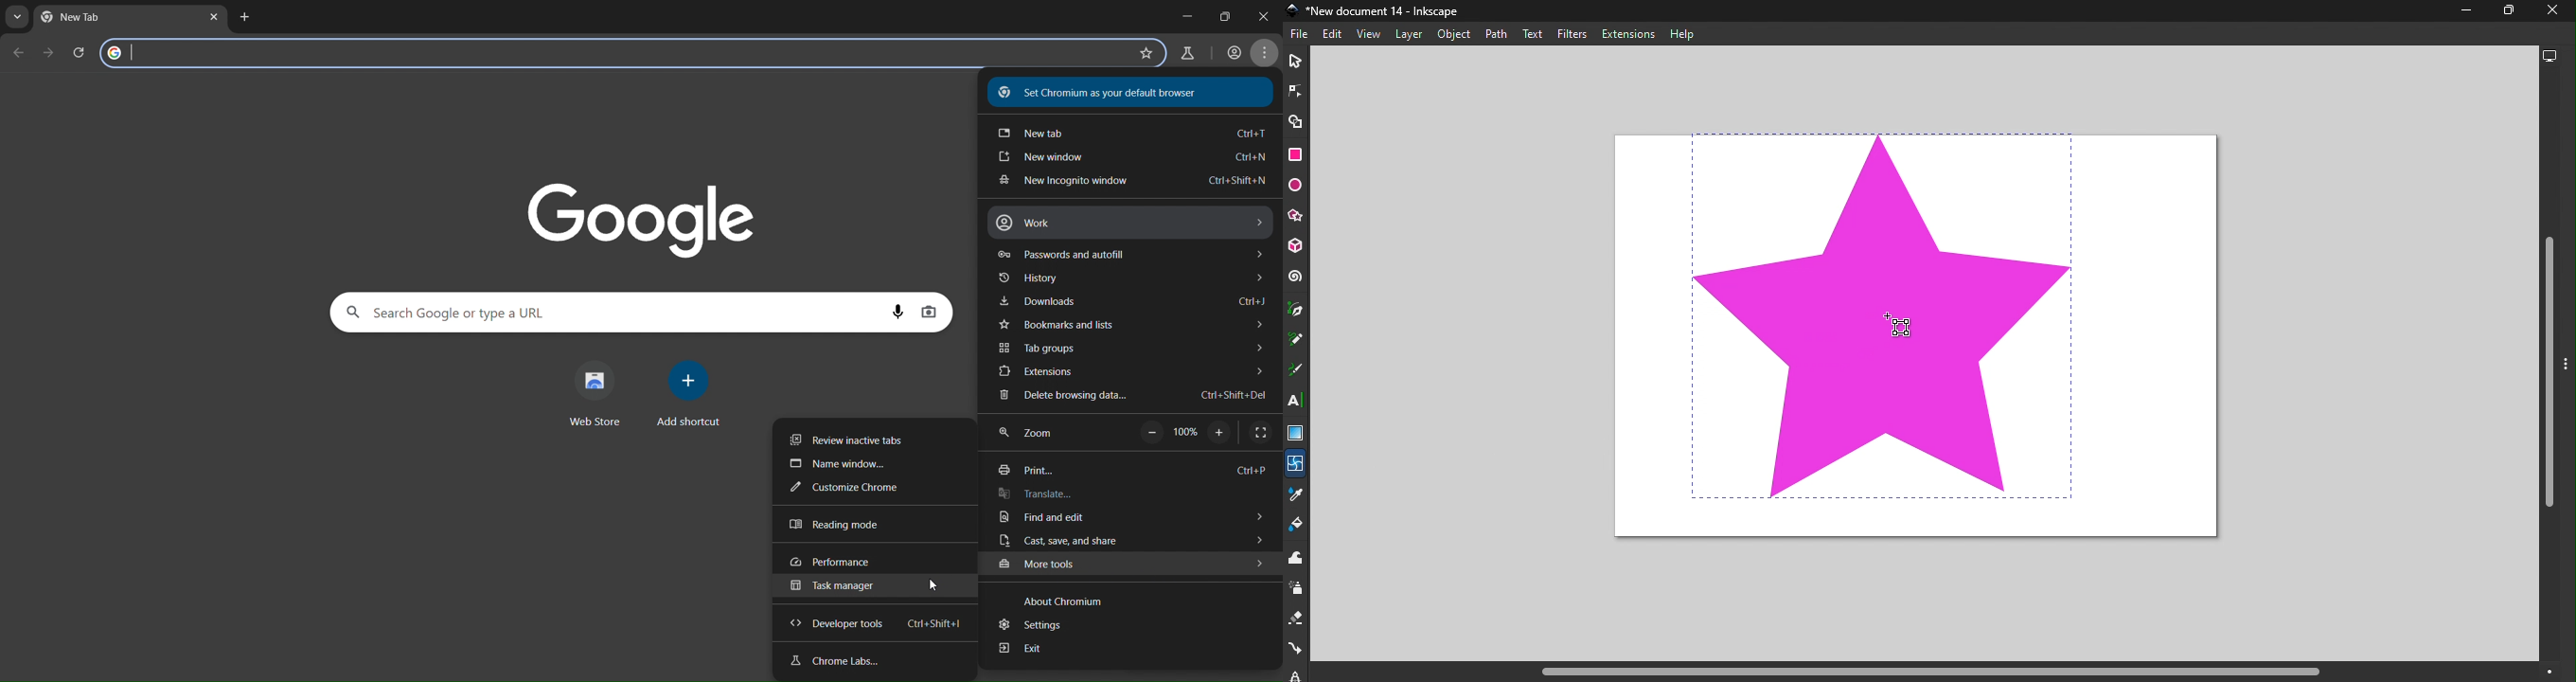  Describe the element at coordinates (1137, 433) in the screenshot. I see `zoom ` at that location.